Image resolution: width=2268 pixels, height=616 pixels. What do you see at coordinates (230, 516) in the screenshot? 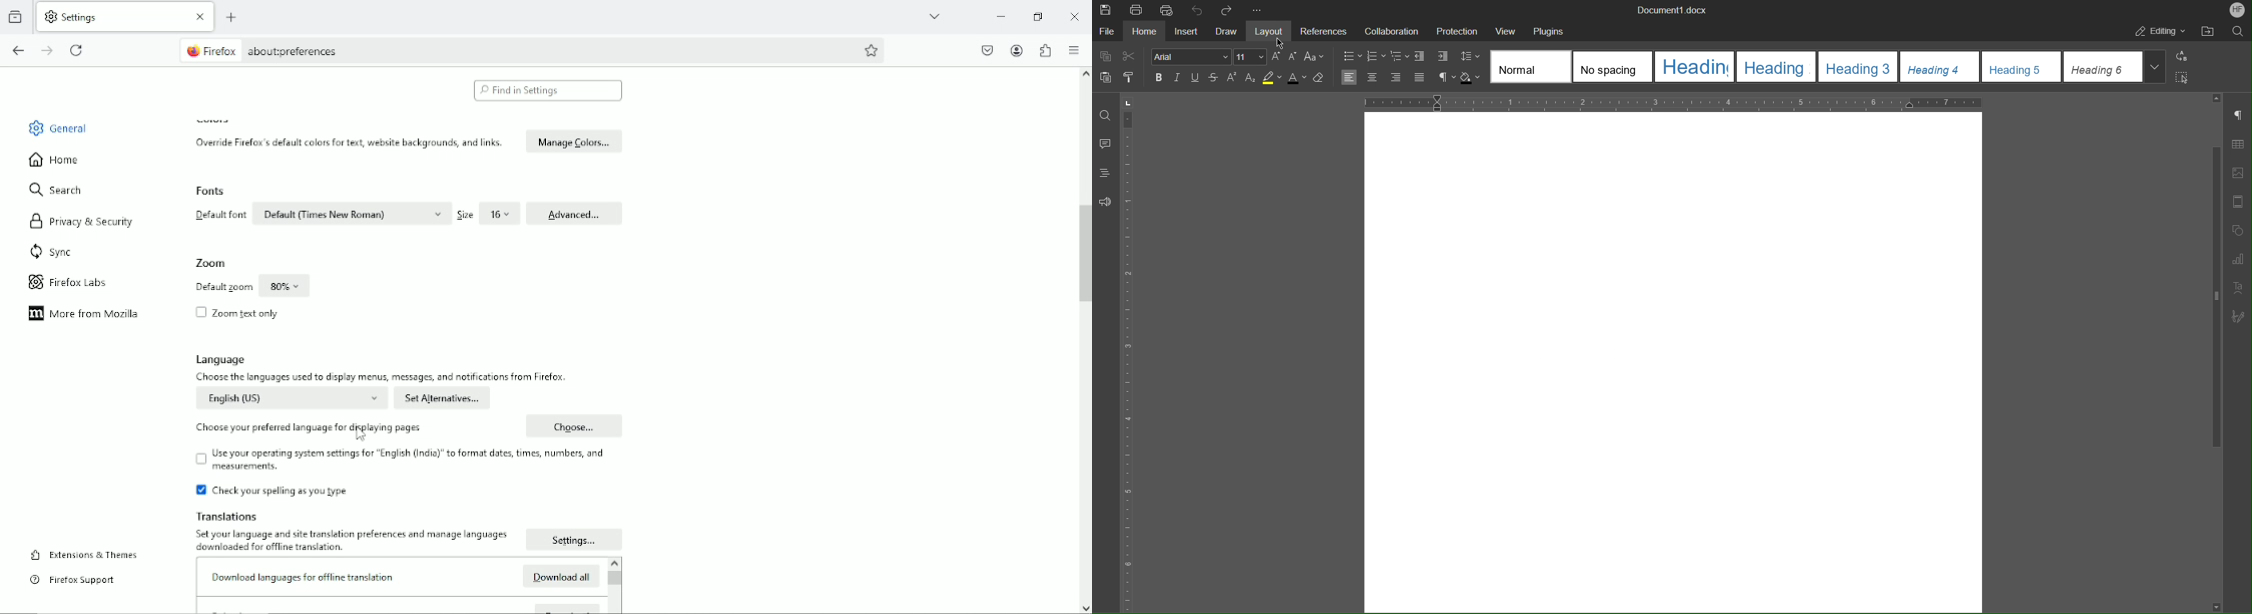
I see `Translations` at bounding box center [230, 516].